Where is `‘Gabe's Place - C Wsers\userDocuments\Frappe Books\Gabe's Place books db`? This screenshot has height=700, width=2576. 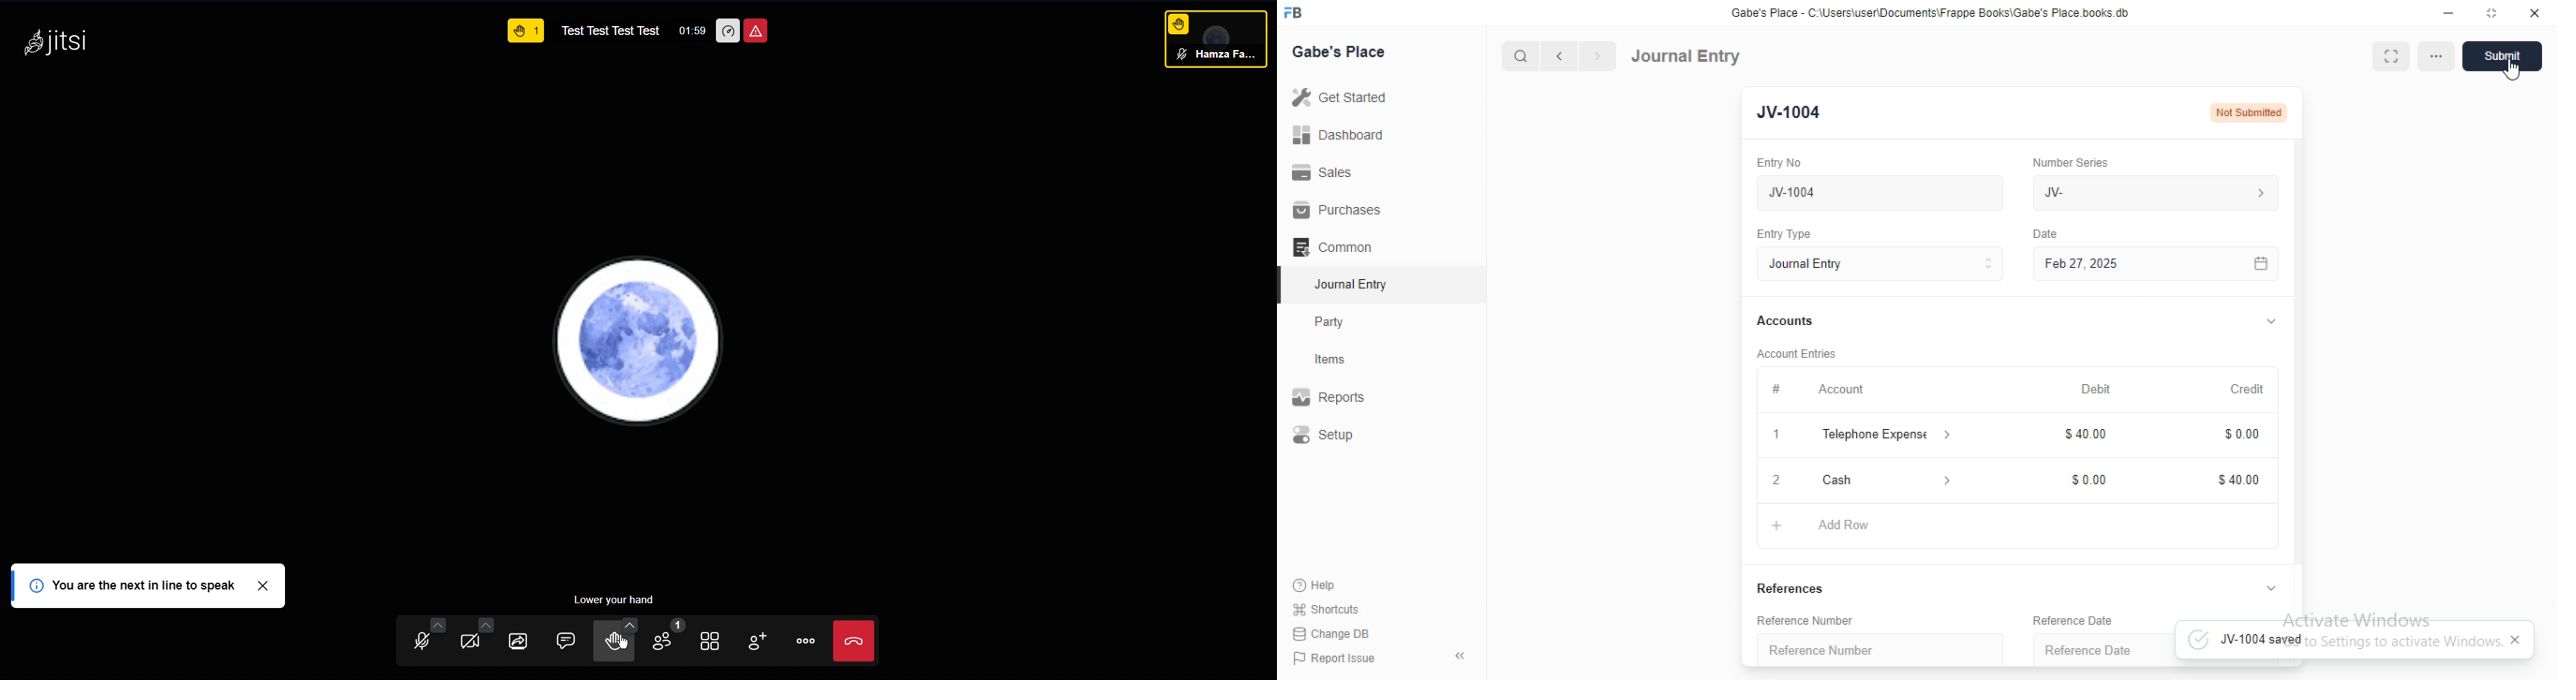 ‘Gabe's Place - C Wsers\userDocuments\Frappe Books\Gabe's Place books db is located at coordinates (1936, 11).